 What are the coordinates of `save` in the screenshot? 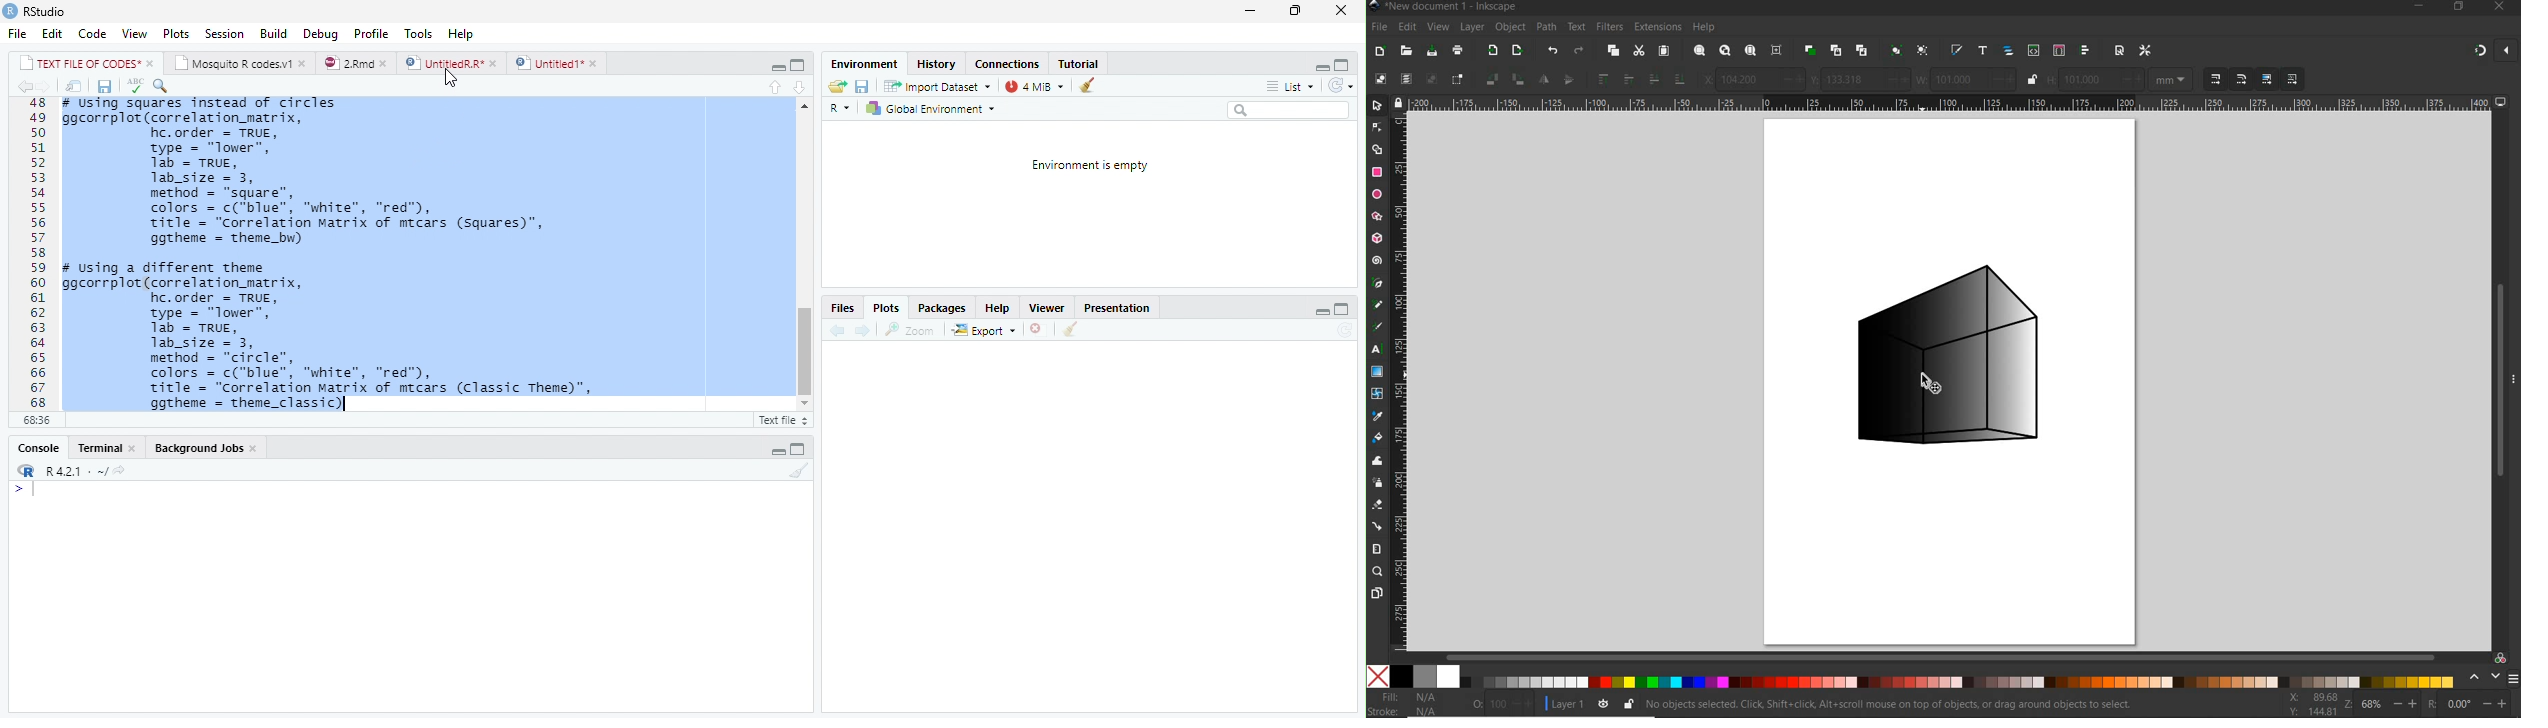 It's located at (864, 87).